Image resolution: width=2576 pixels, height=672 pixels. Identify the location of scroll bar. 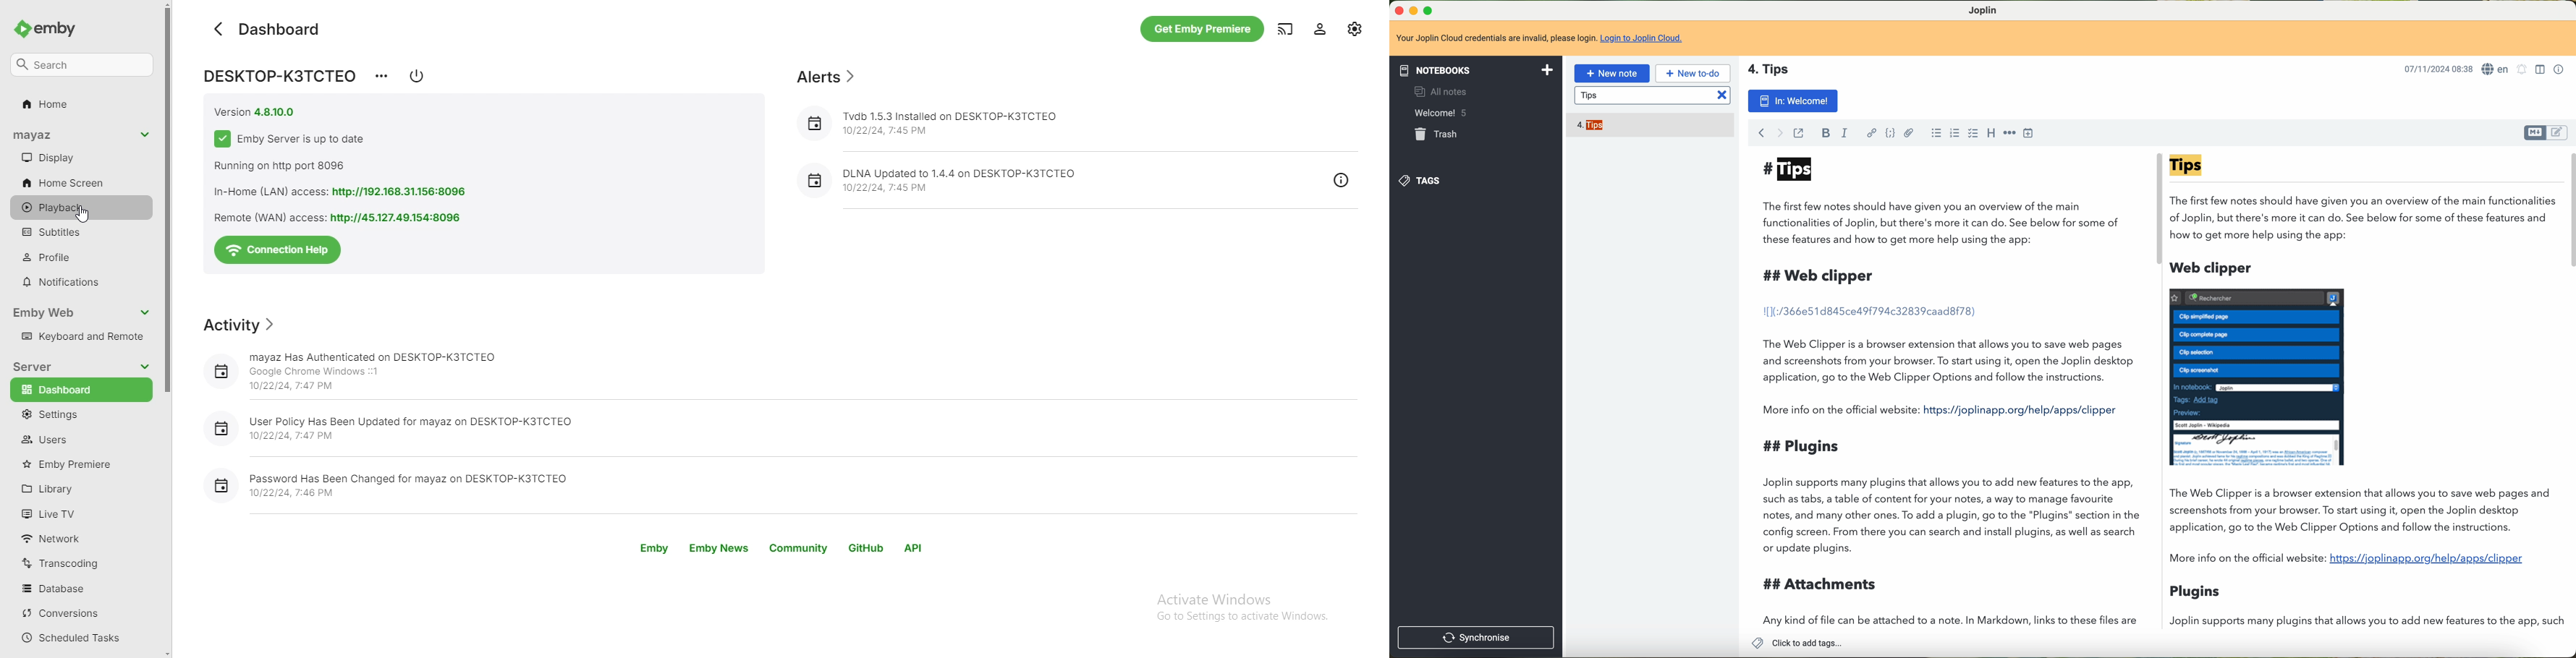
(2154, 212).